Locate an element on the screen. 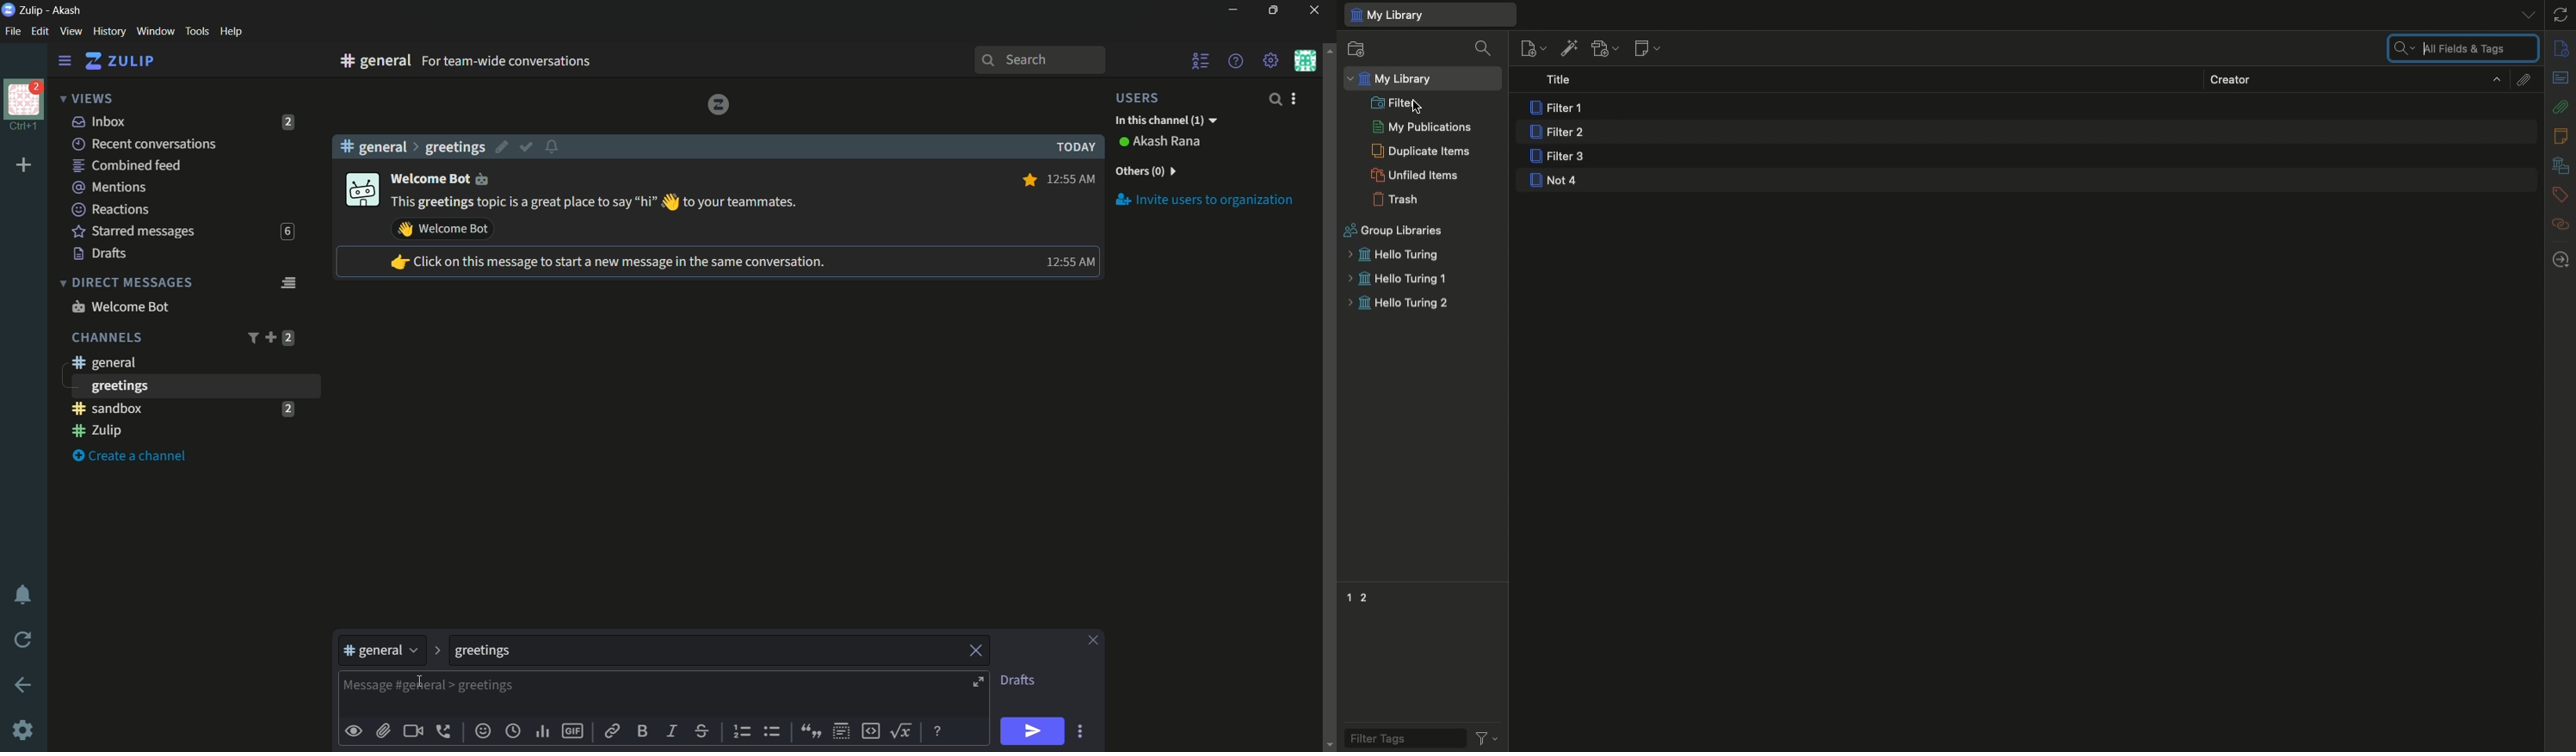 Image resolution: width=2576 pixels, height=756 pixels. 2 unread messages is located at coordinates (289, 122).